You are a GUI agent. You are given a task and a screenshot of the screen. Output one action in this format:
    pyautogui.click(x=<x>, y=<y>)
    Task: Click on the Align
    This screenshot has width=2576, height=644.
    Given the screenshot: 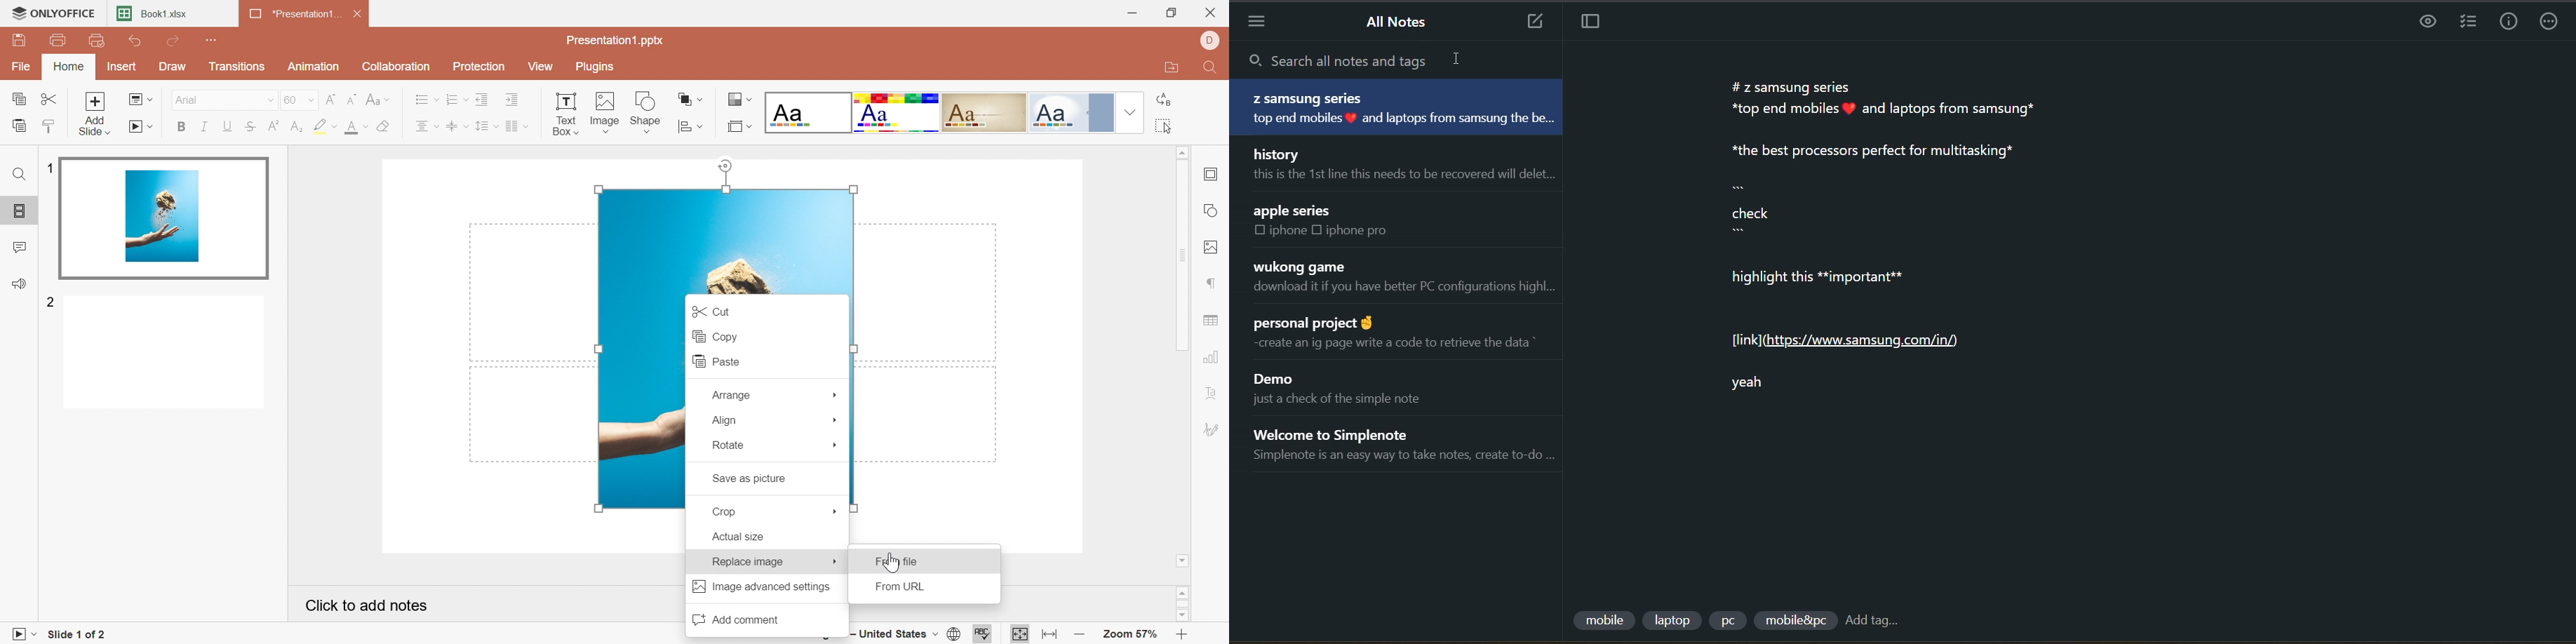 What is the action you would take?
    pyautogui.click(x=725, y=420)
    